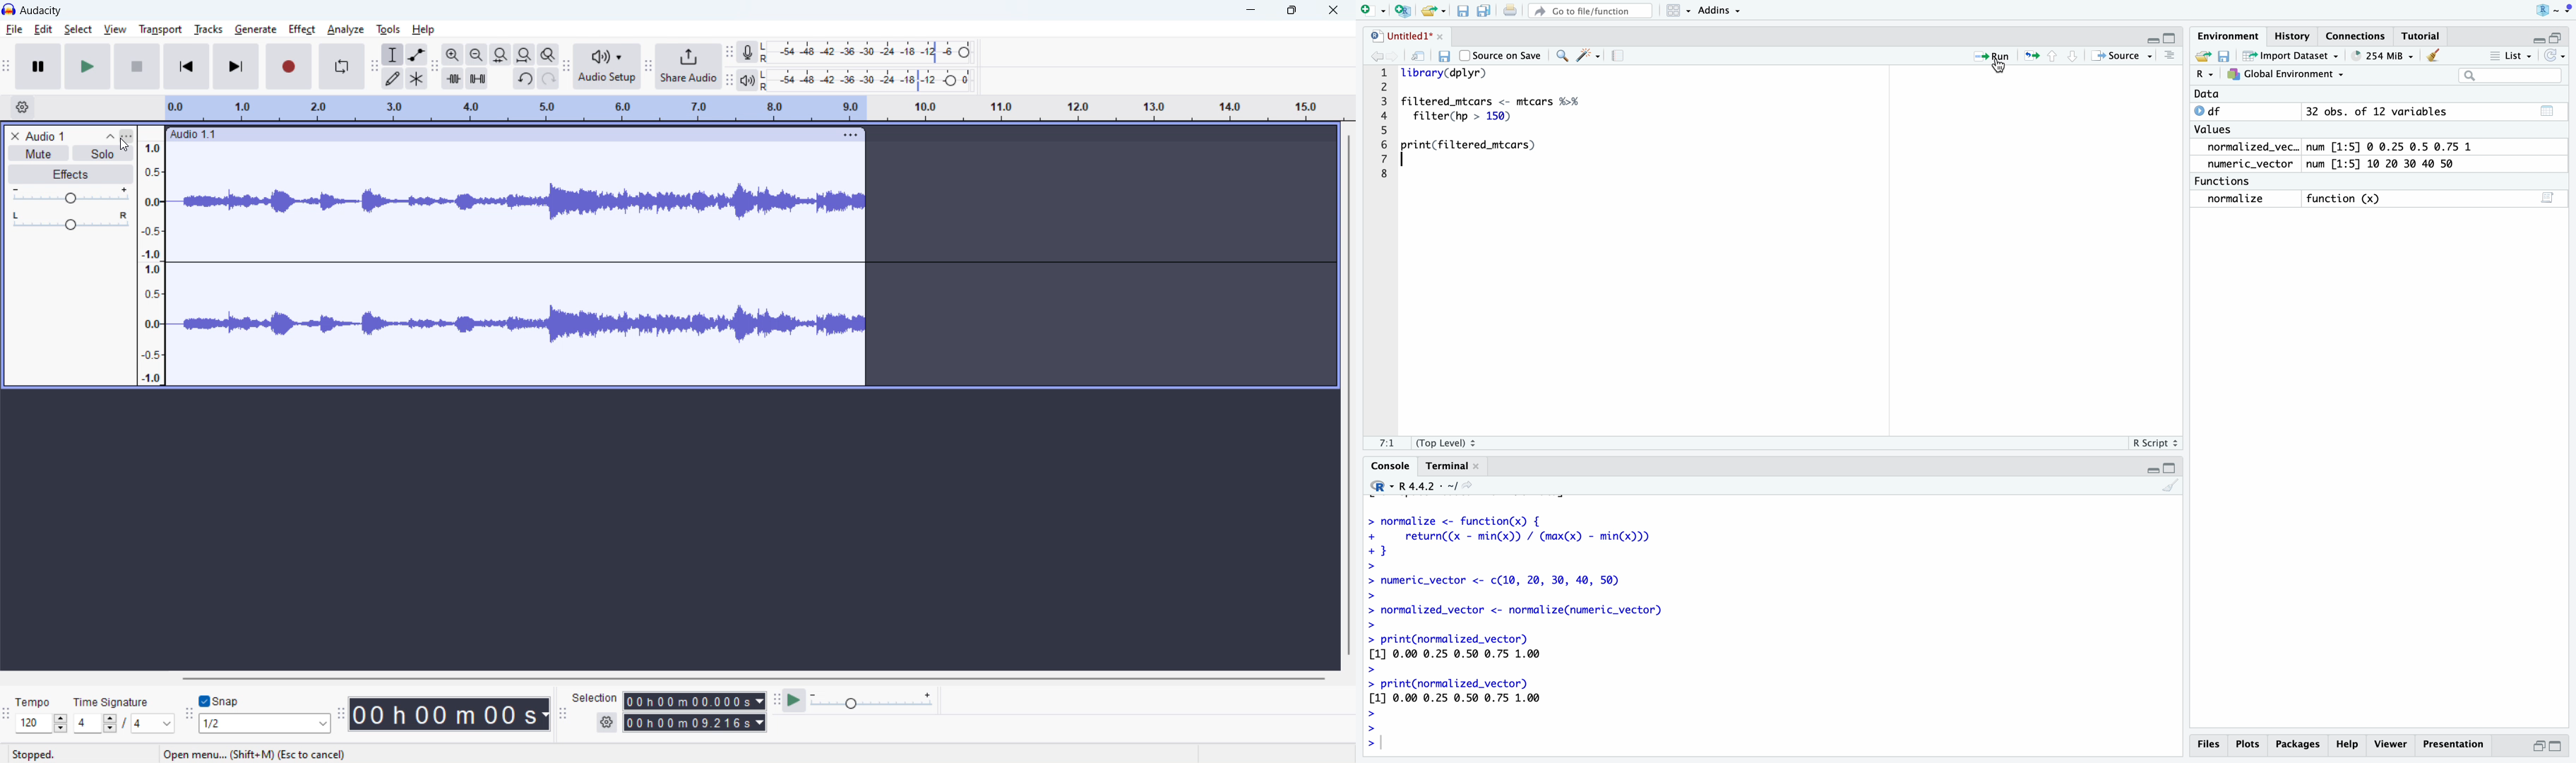  I want to click on open file, so click(2204, 57).